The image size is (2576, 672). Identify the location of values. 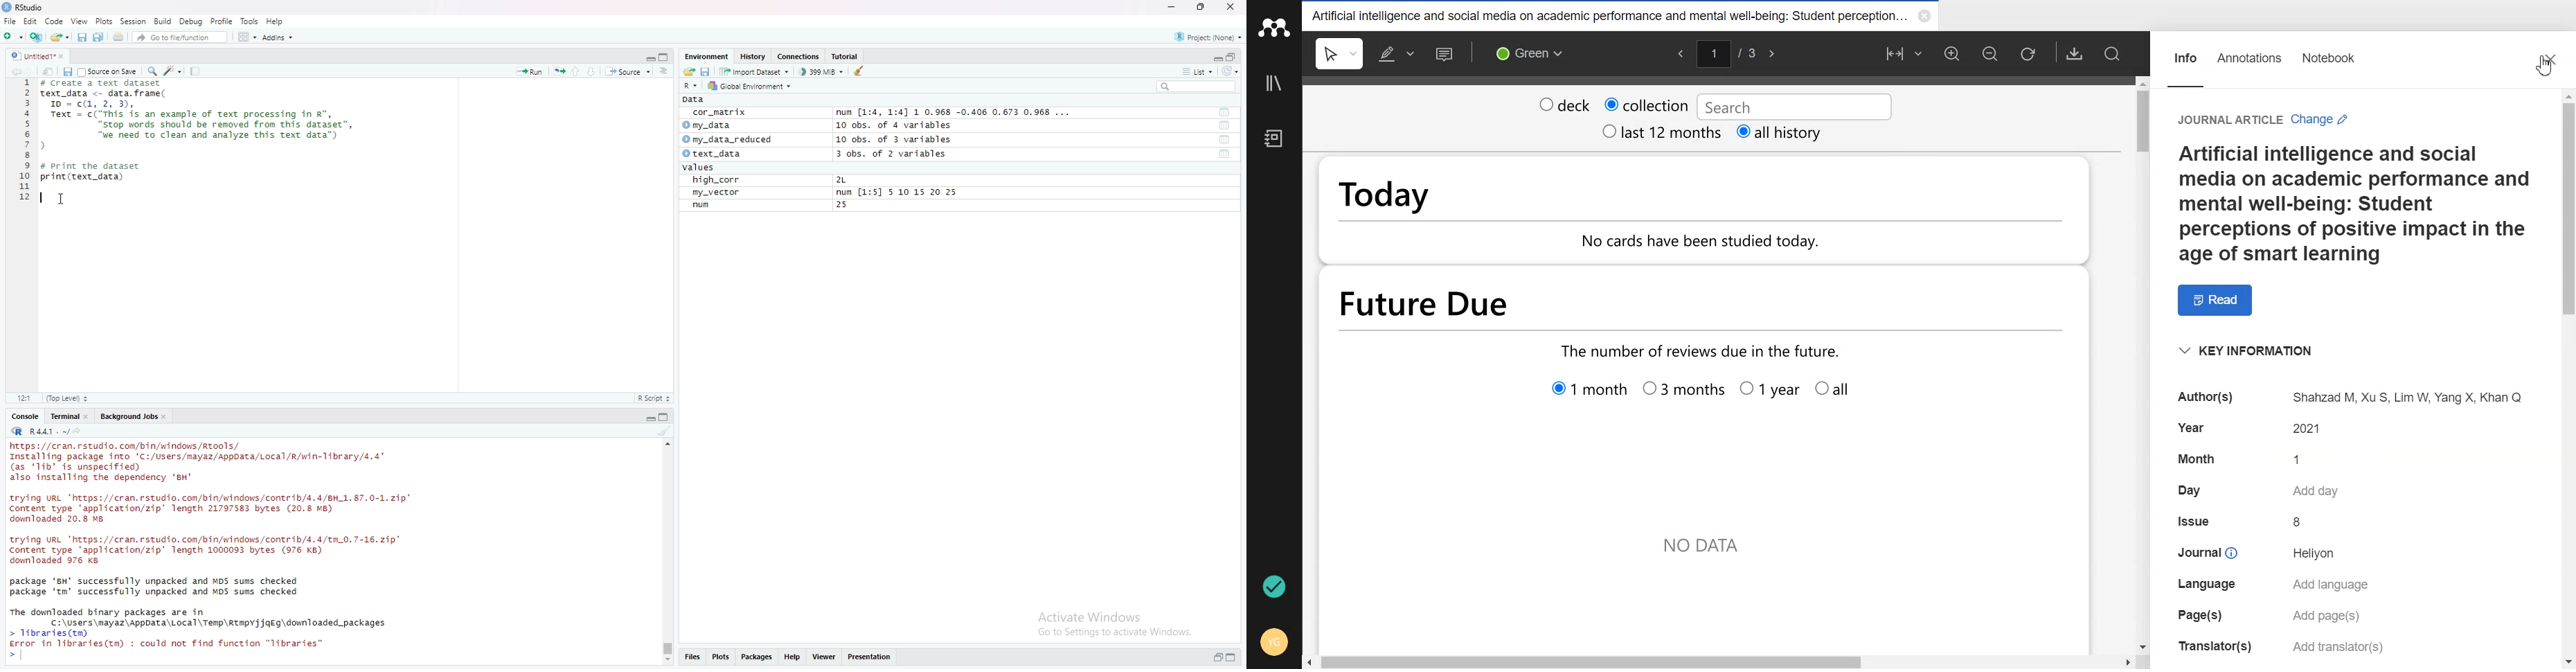
(696, 168).